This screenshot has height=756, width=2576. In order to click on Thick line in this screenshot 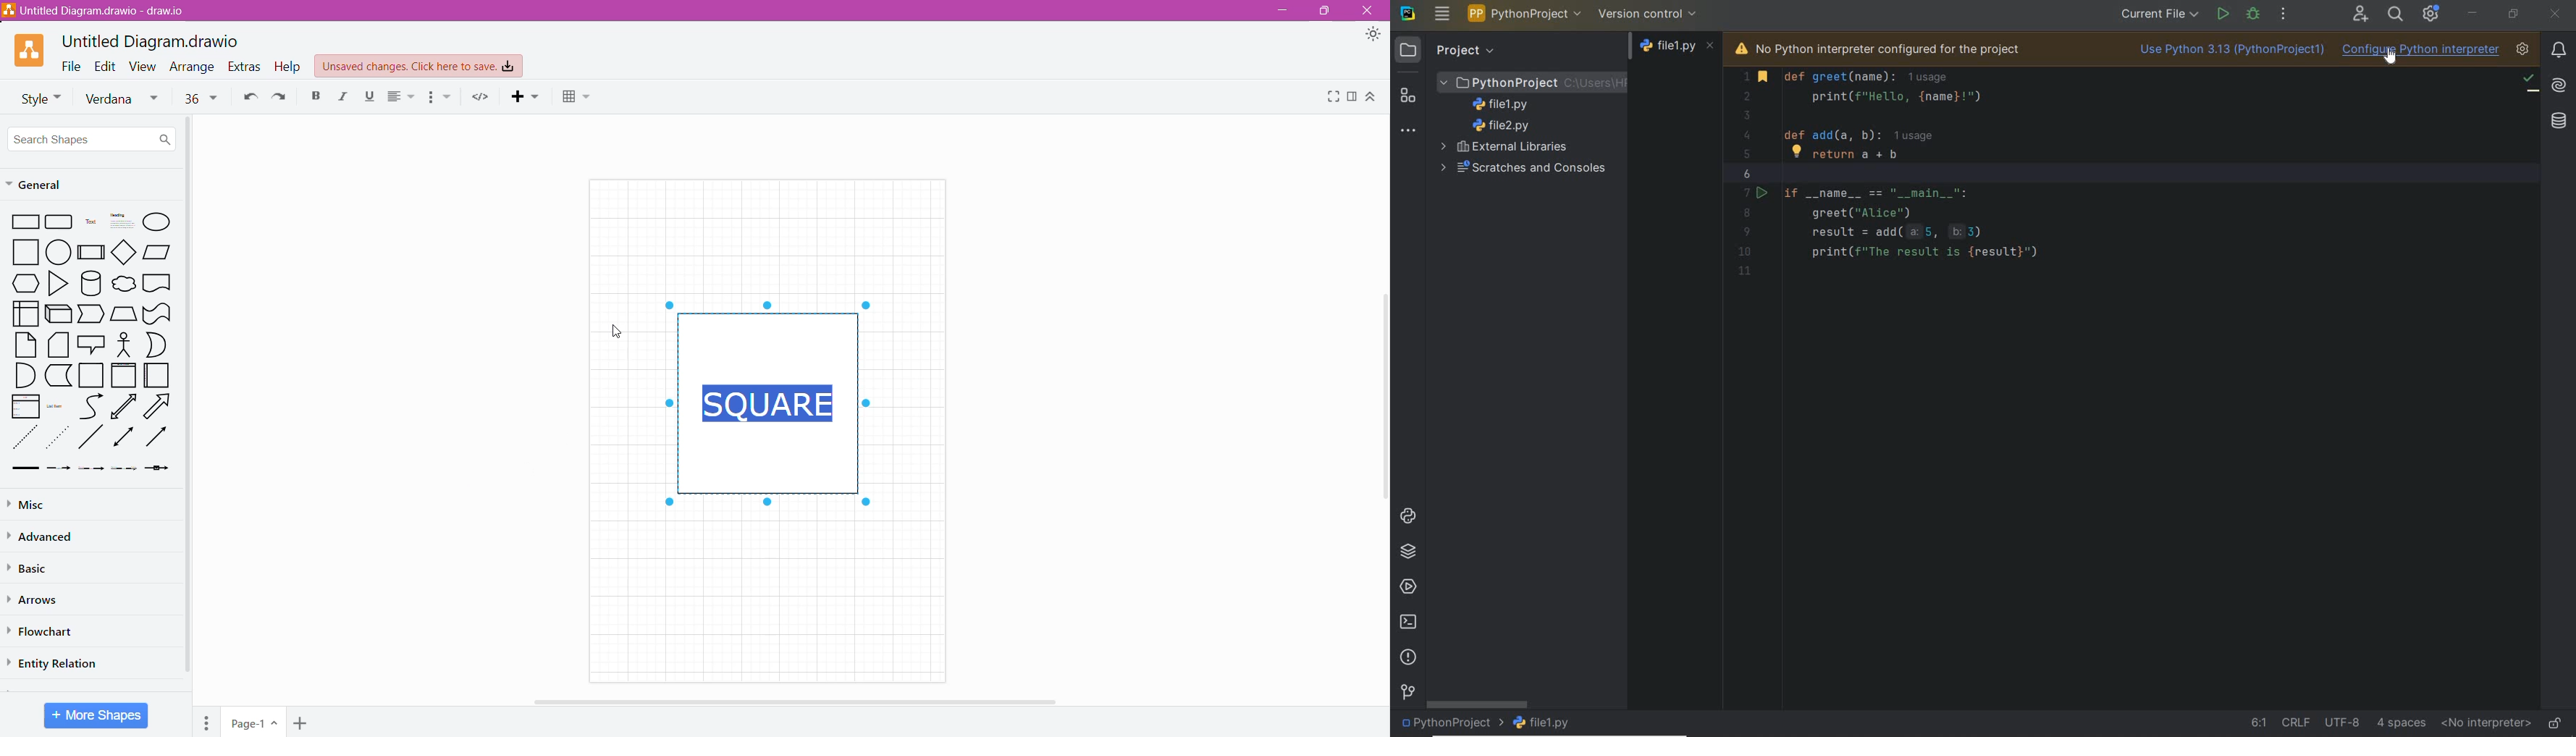, I will do `click(25, 468)`.